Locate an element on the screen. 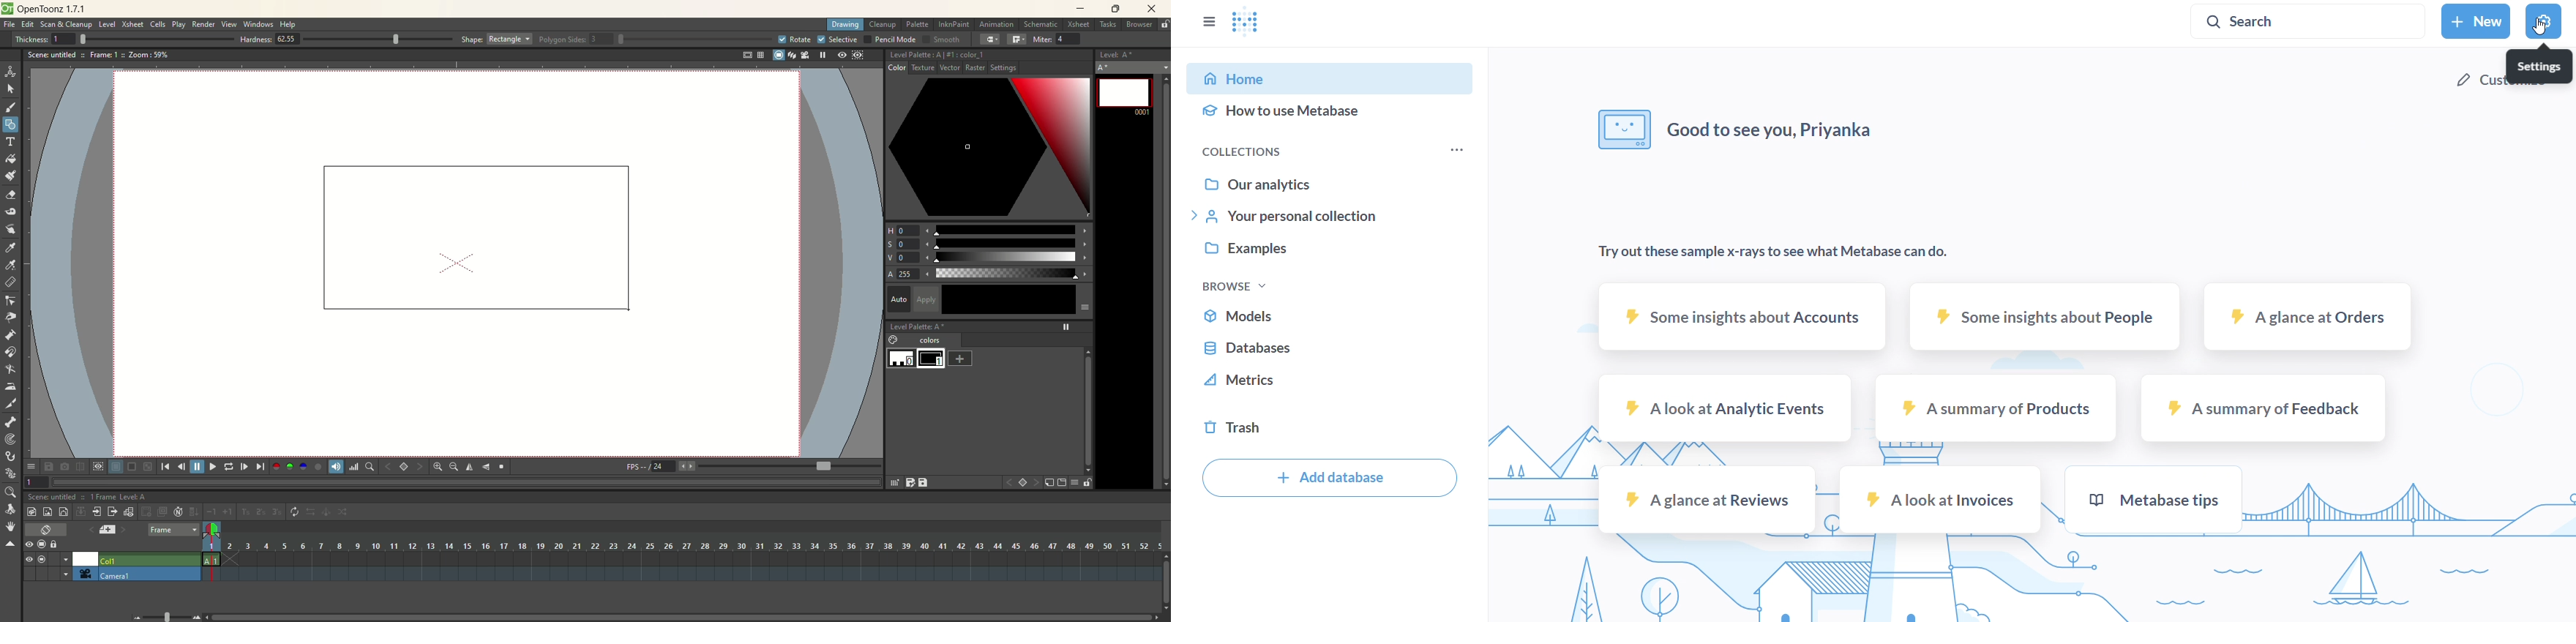 The width and height of the screenshot is (2576, 644). toggle onion skin is located at coordinates (210, 530).